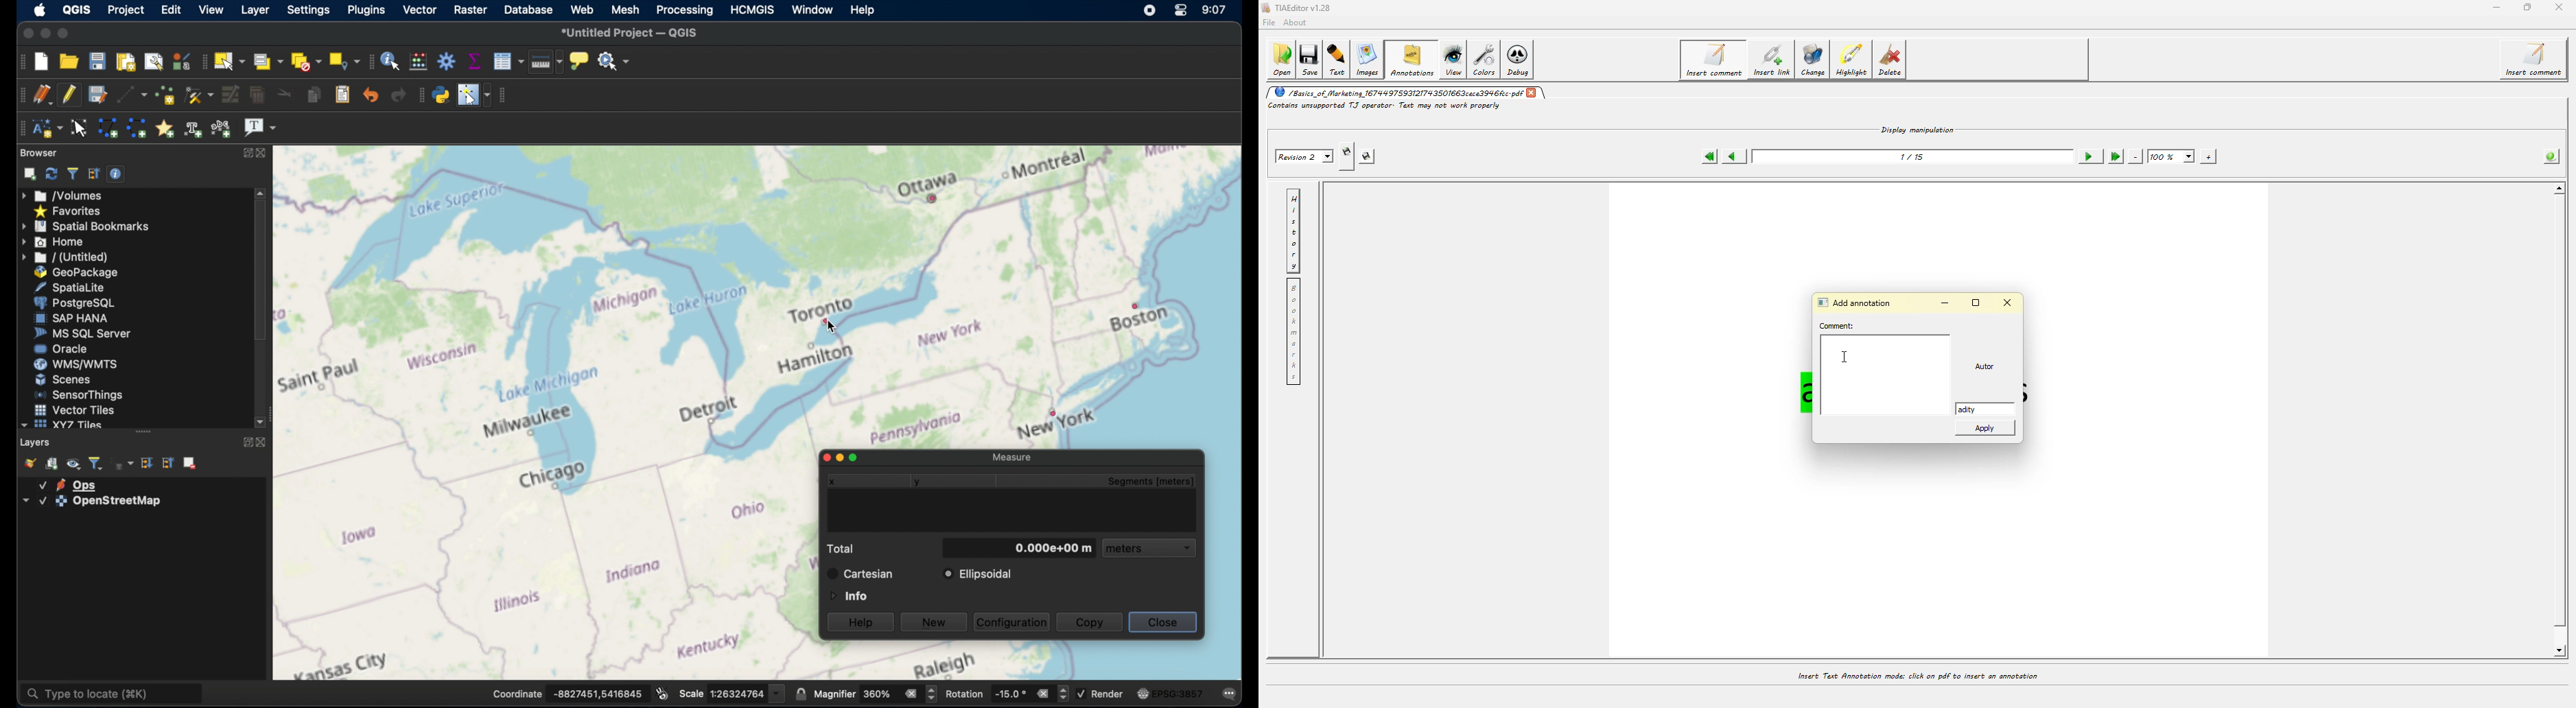 This screenshot has width=2576, height=728. What do you see at coordinates (96, 94) in the screenshot?
I see `save layer edits` at bounding box center [96, 94].